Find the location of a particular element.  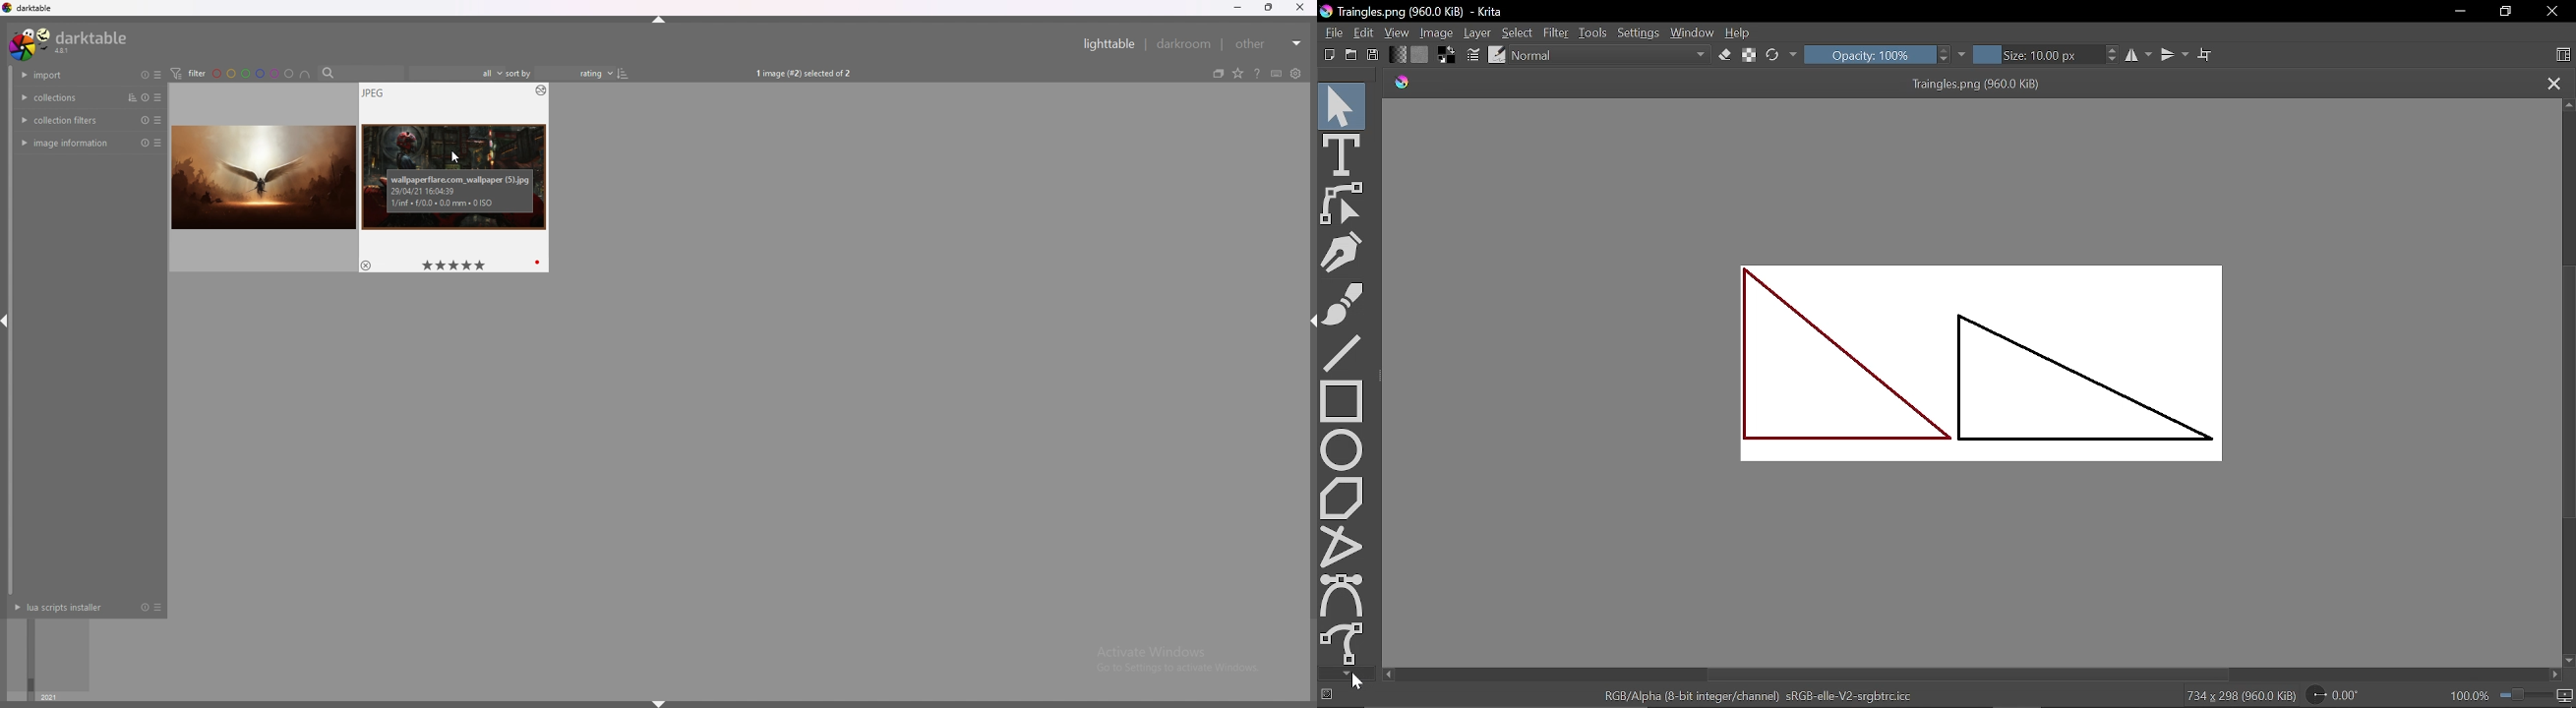

Vertical scrollbar is located at coordinates (1971, 675).